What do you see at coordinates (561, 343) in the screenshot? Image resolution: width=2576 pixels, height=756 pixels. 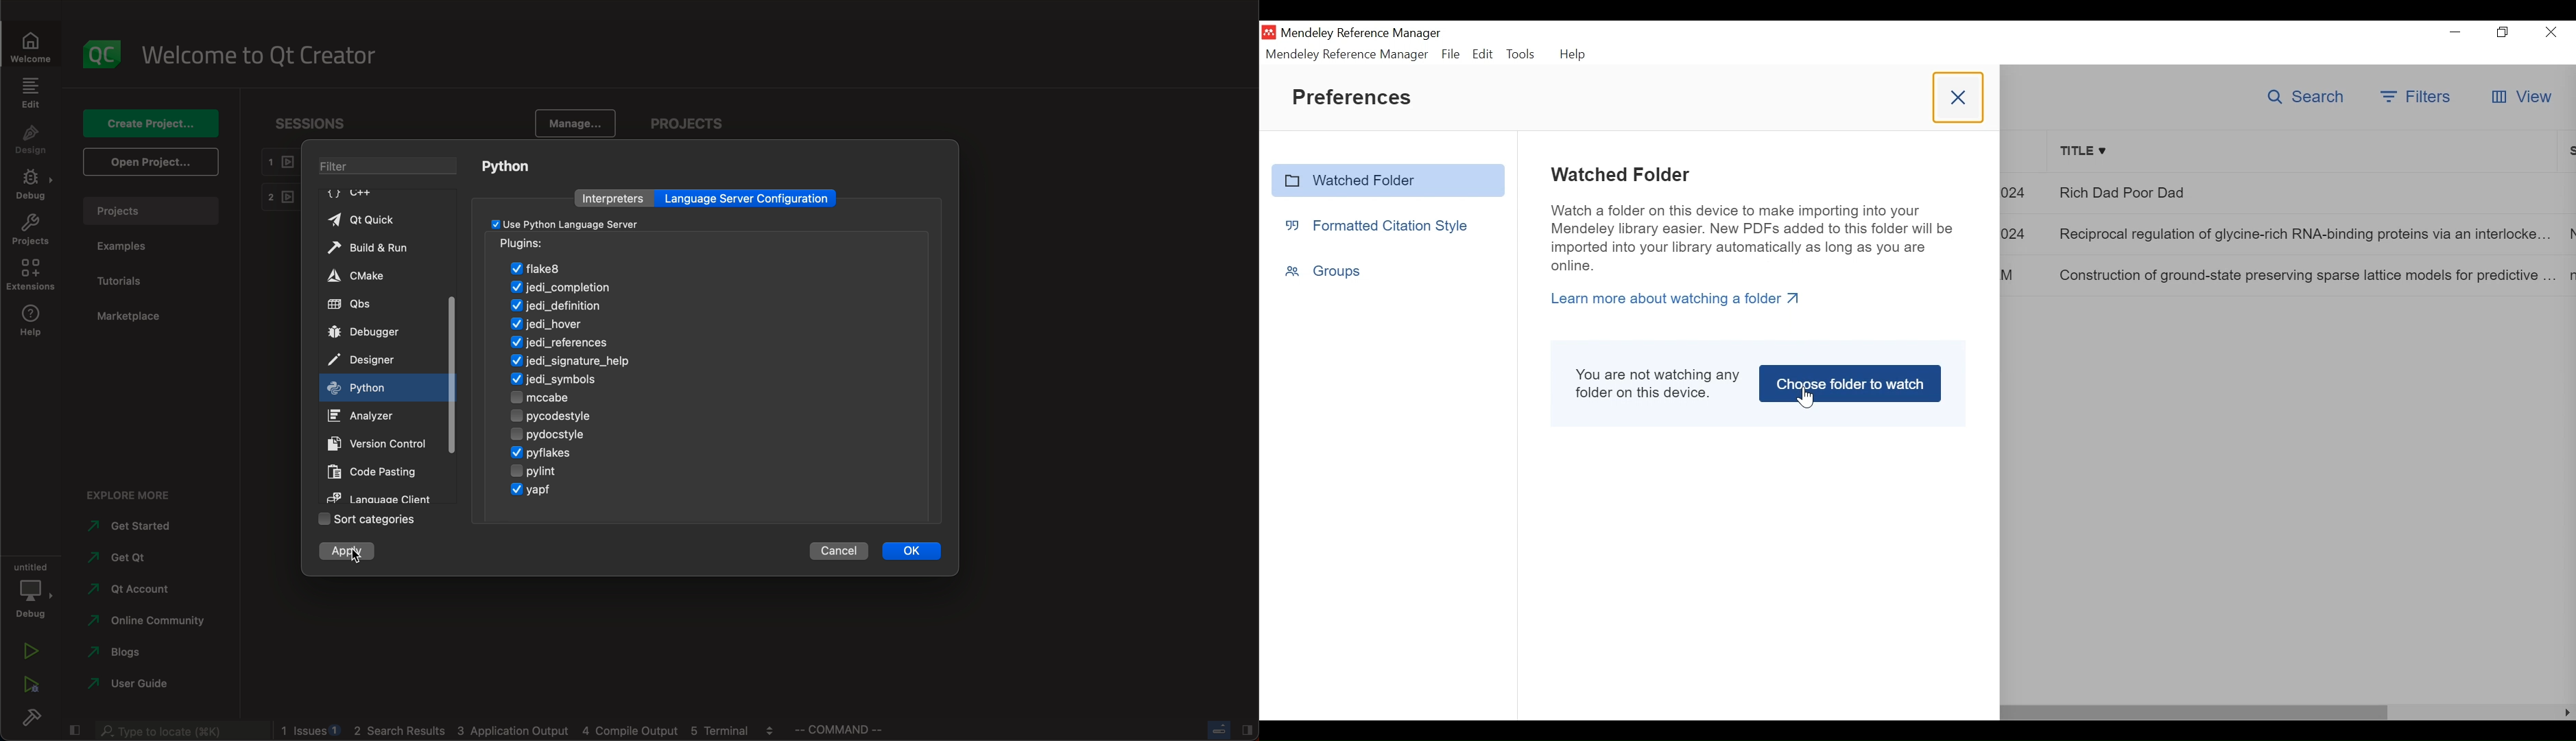 I see `refernces` at bounding box center [561, 343].